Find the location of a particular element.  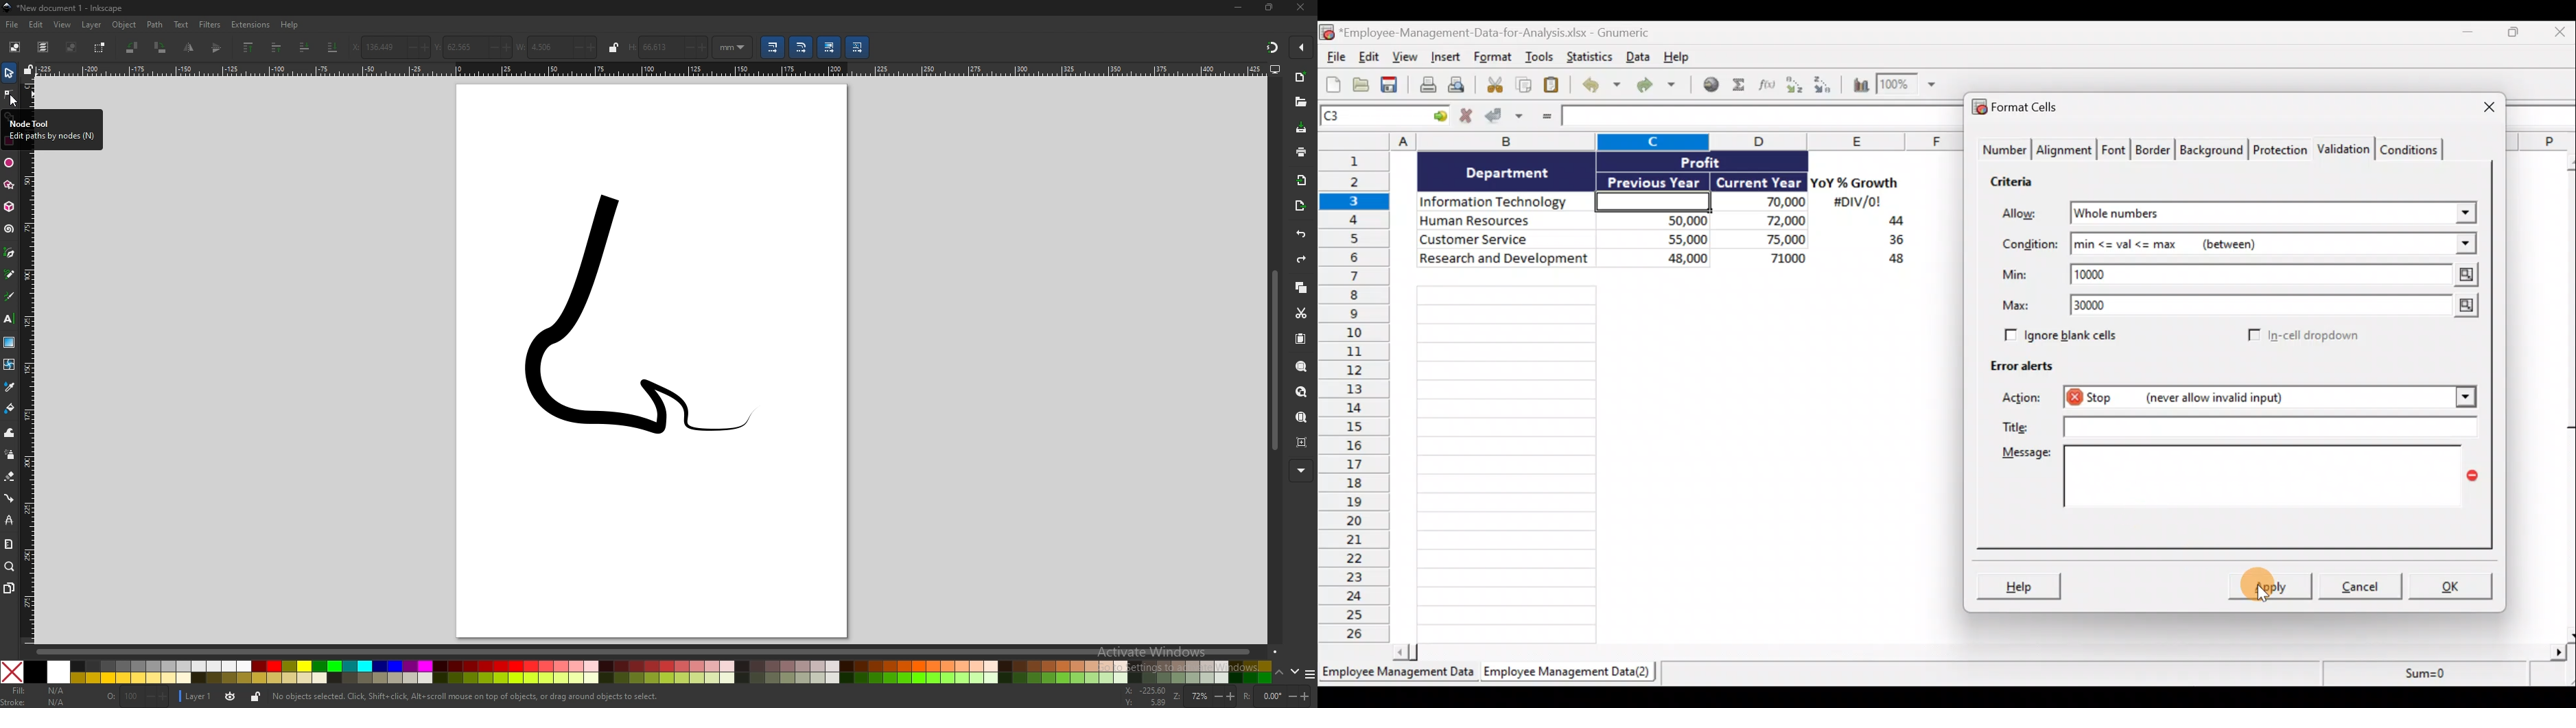

Department is located at coordinates (1508, 172).